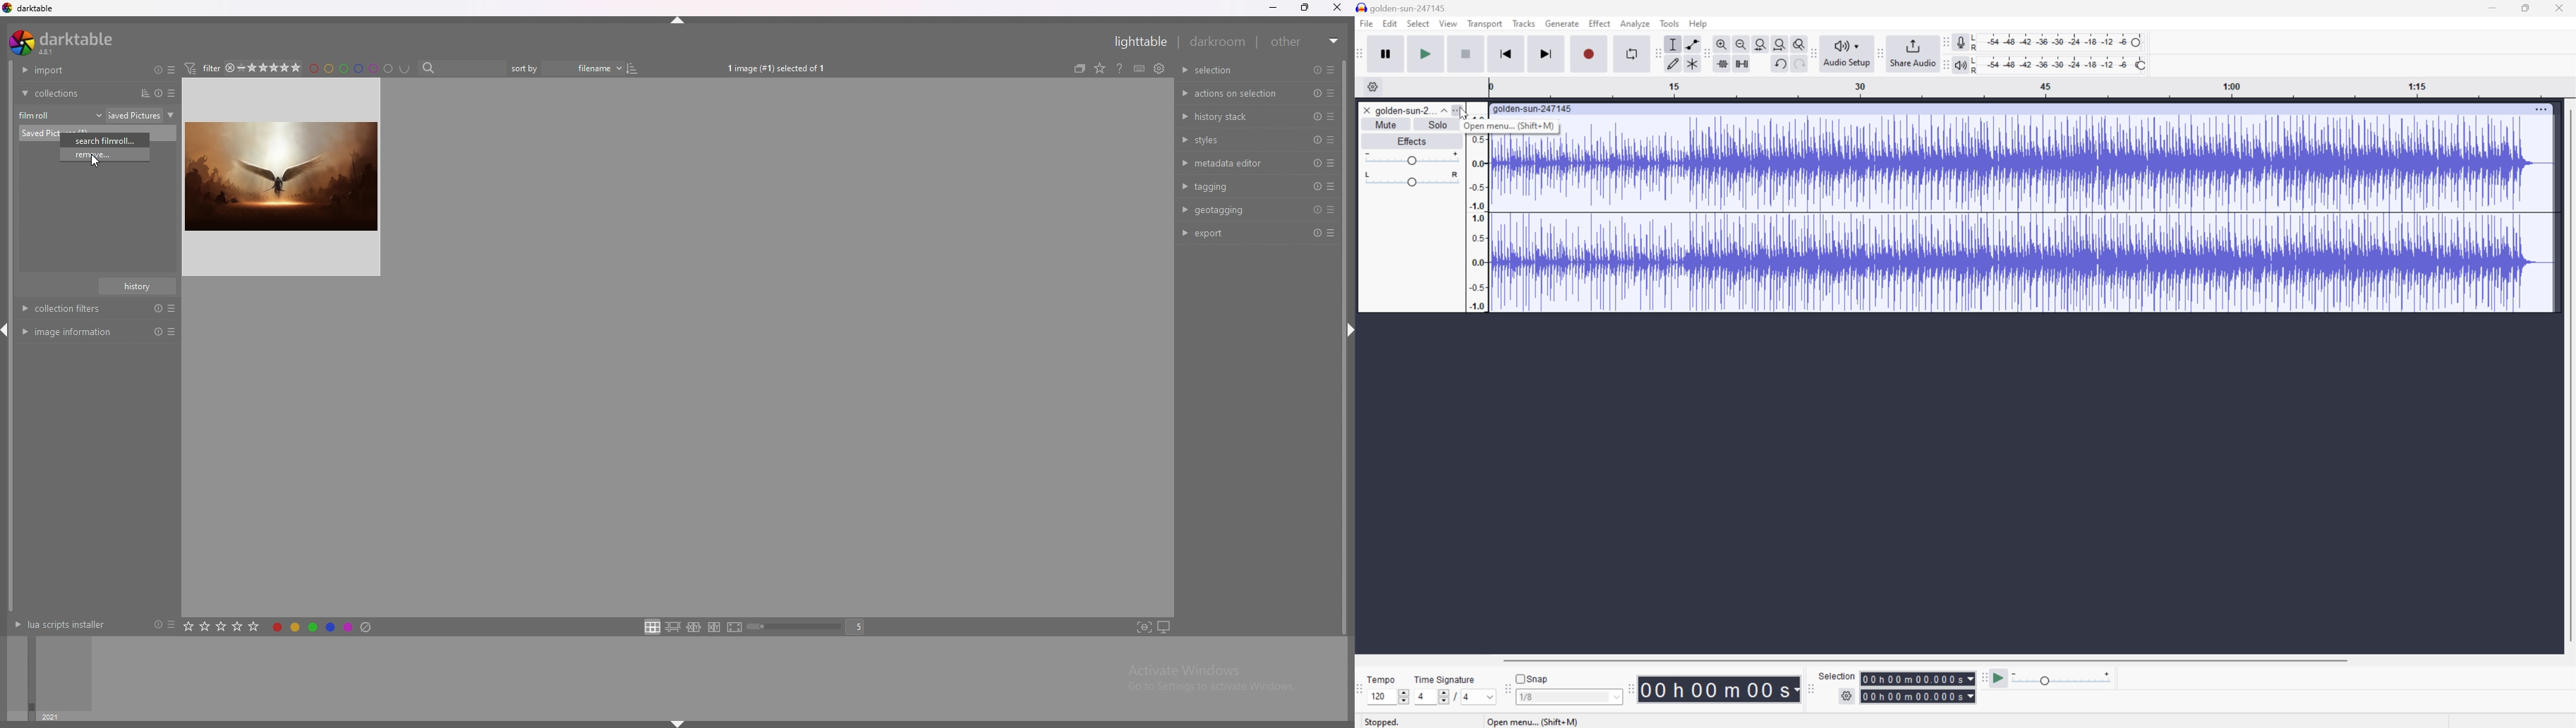 Image resolution: width=2576 pixels, height=728 pixels. I want to click on search bar, so click(465, 68).